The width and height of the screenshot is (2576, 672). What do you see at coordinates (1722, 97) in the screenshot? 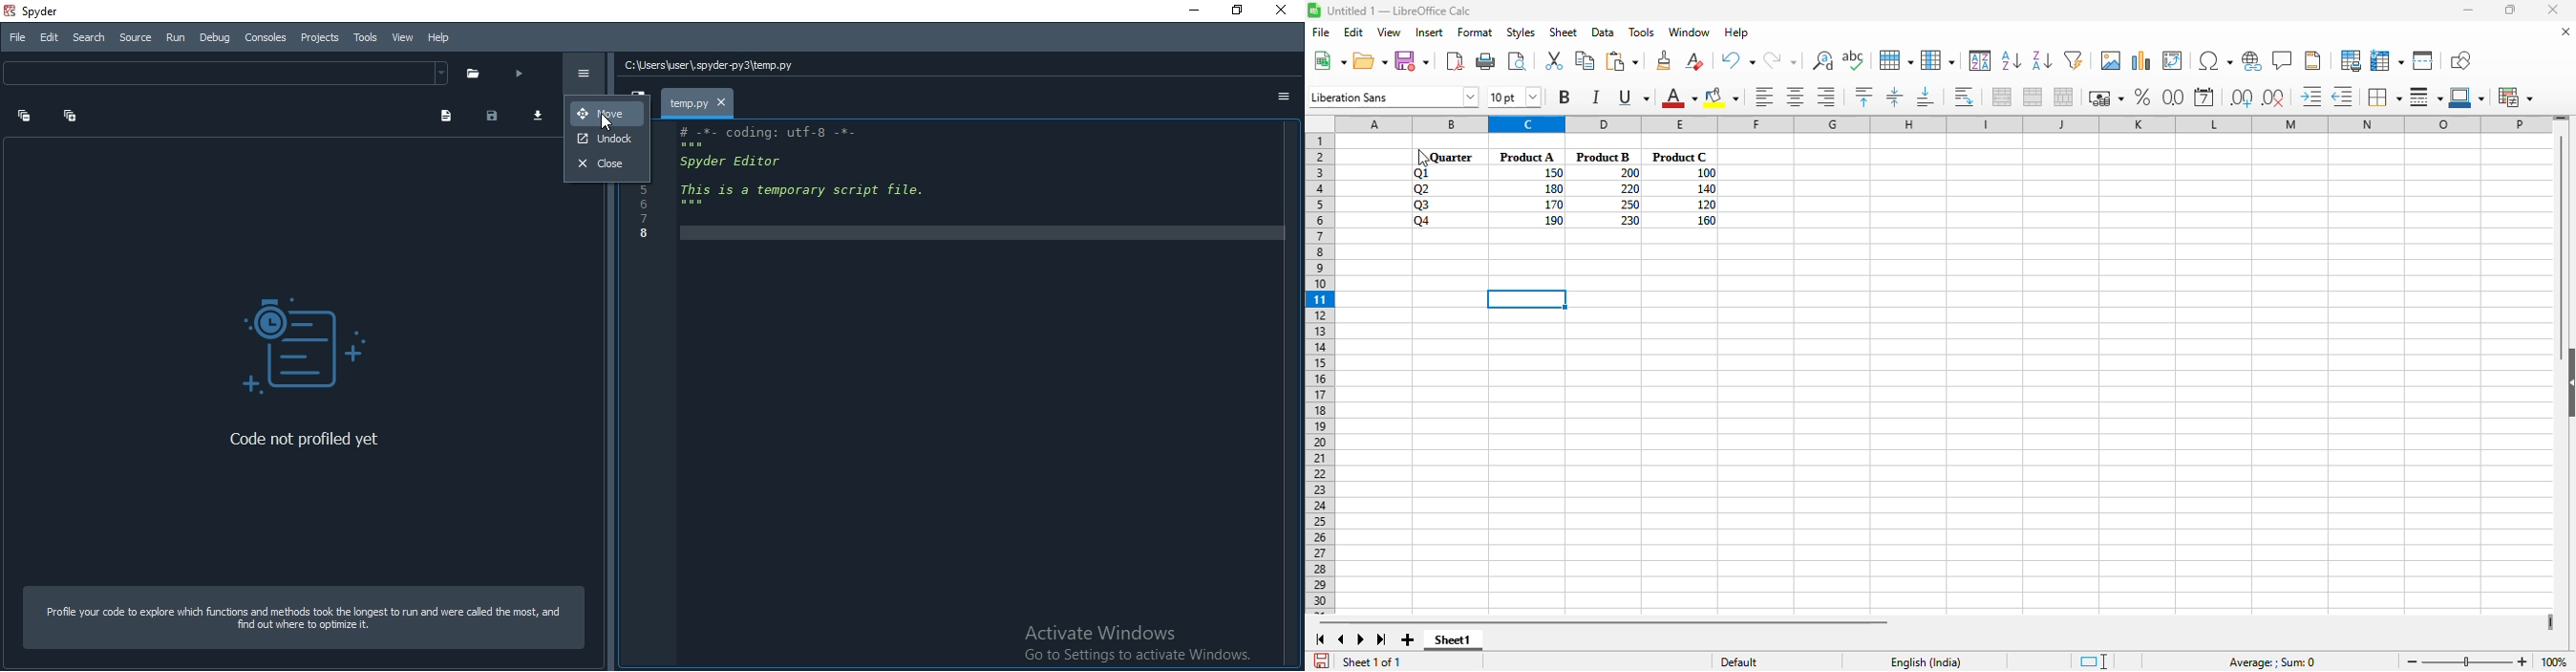
I see `background color` at bounding box center [1722, 97].